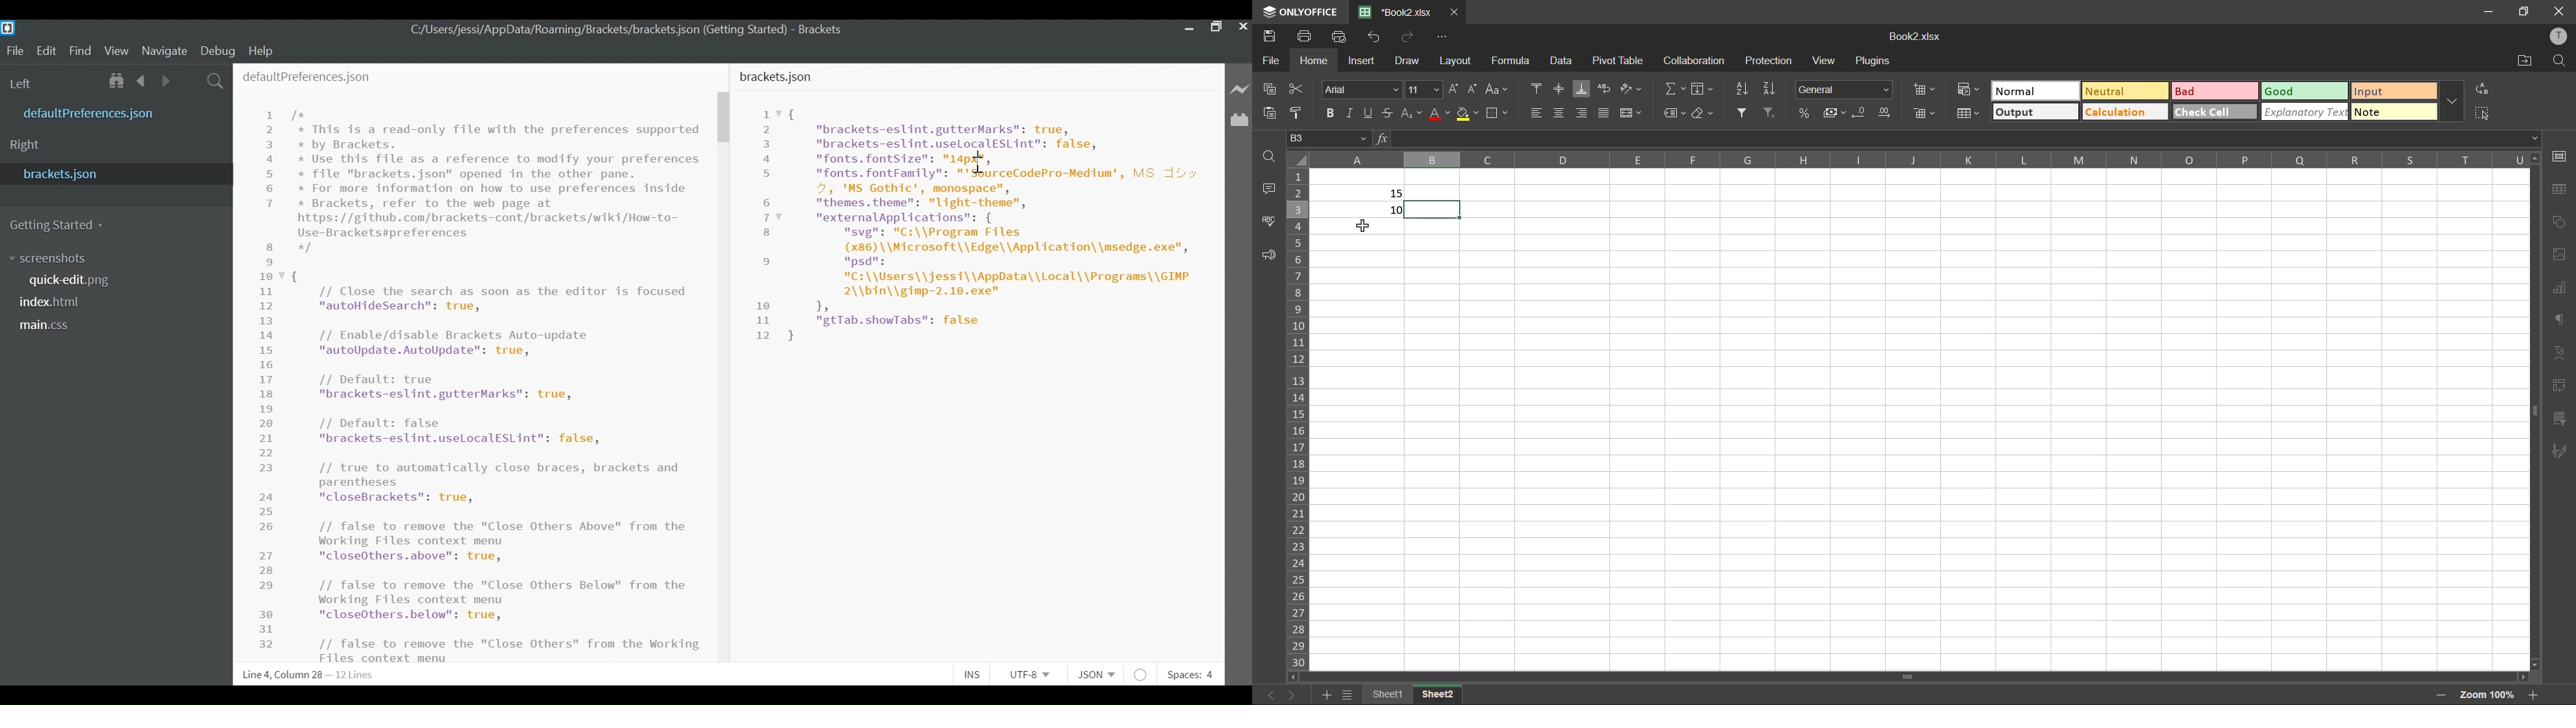 This screenshot has height=728, width=2576. Describe the element at coordinates (1744, 112) in the screenshot. I see `filter` at that location.